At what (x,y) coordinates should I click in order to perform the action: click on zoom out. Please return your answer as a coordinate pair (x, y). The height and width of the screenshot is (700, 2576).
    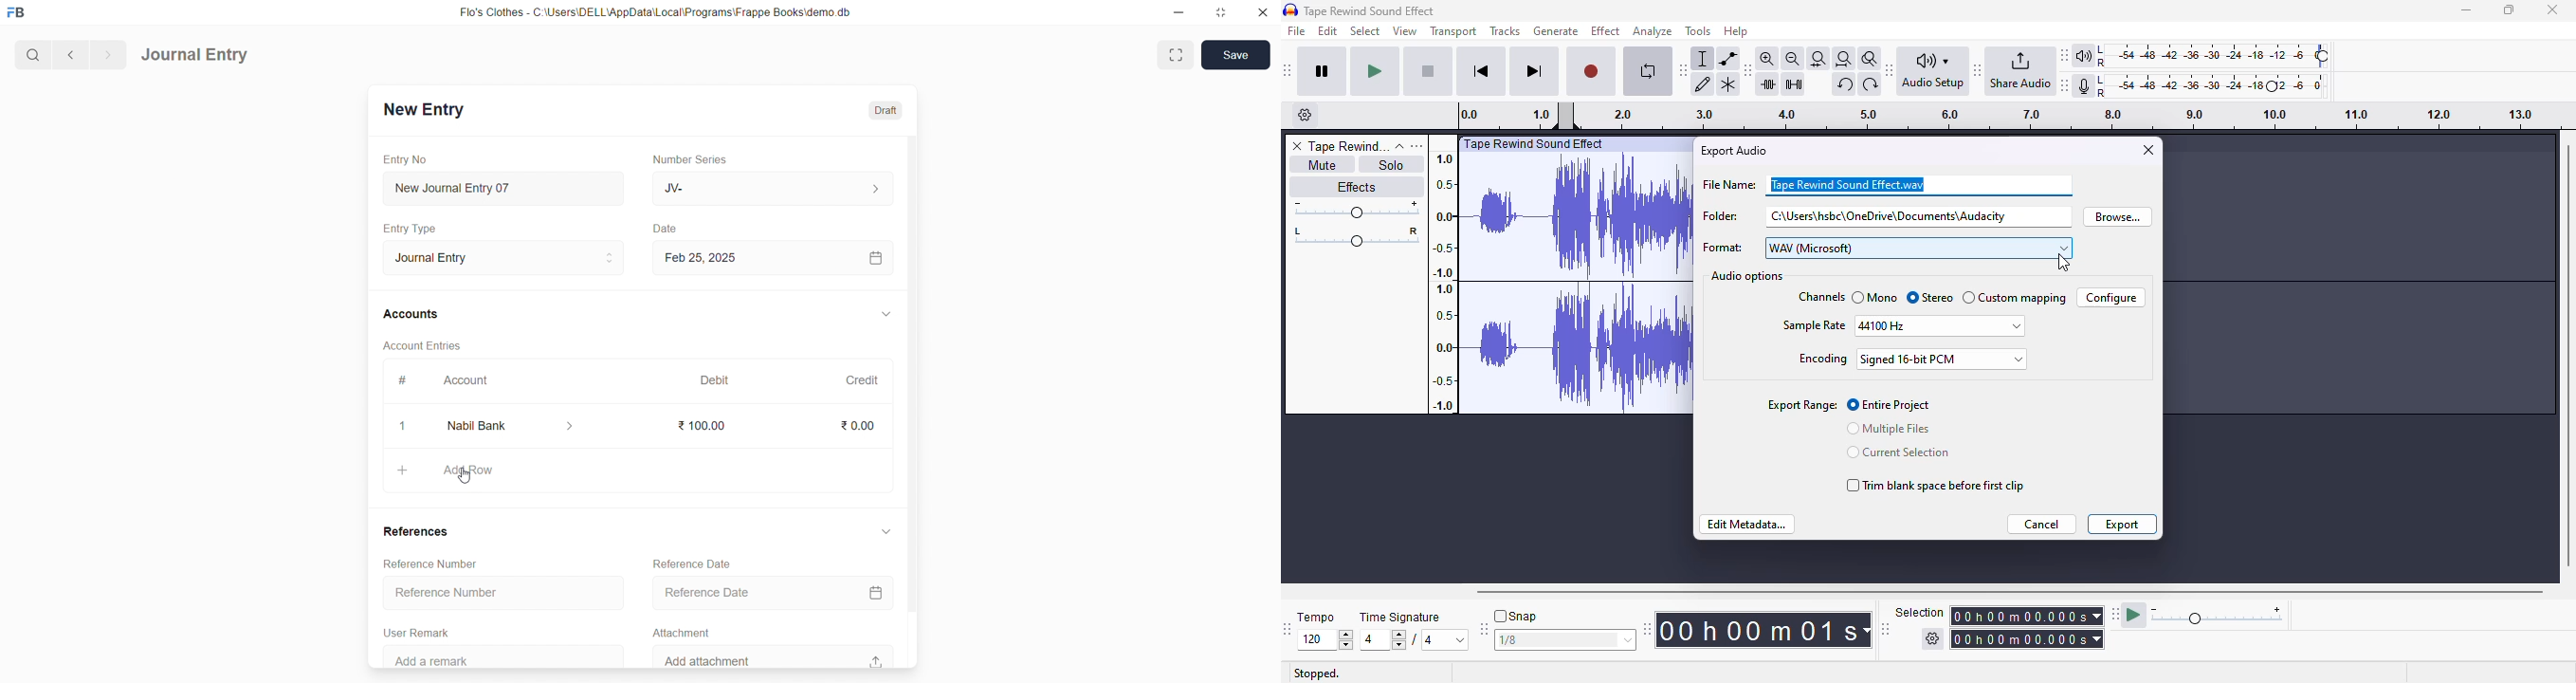
    Looking at the image, I should click on (1793, 58).